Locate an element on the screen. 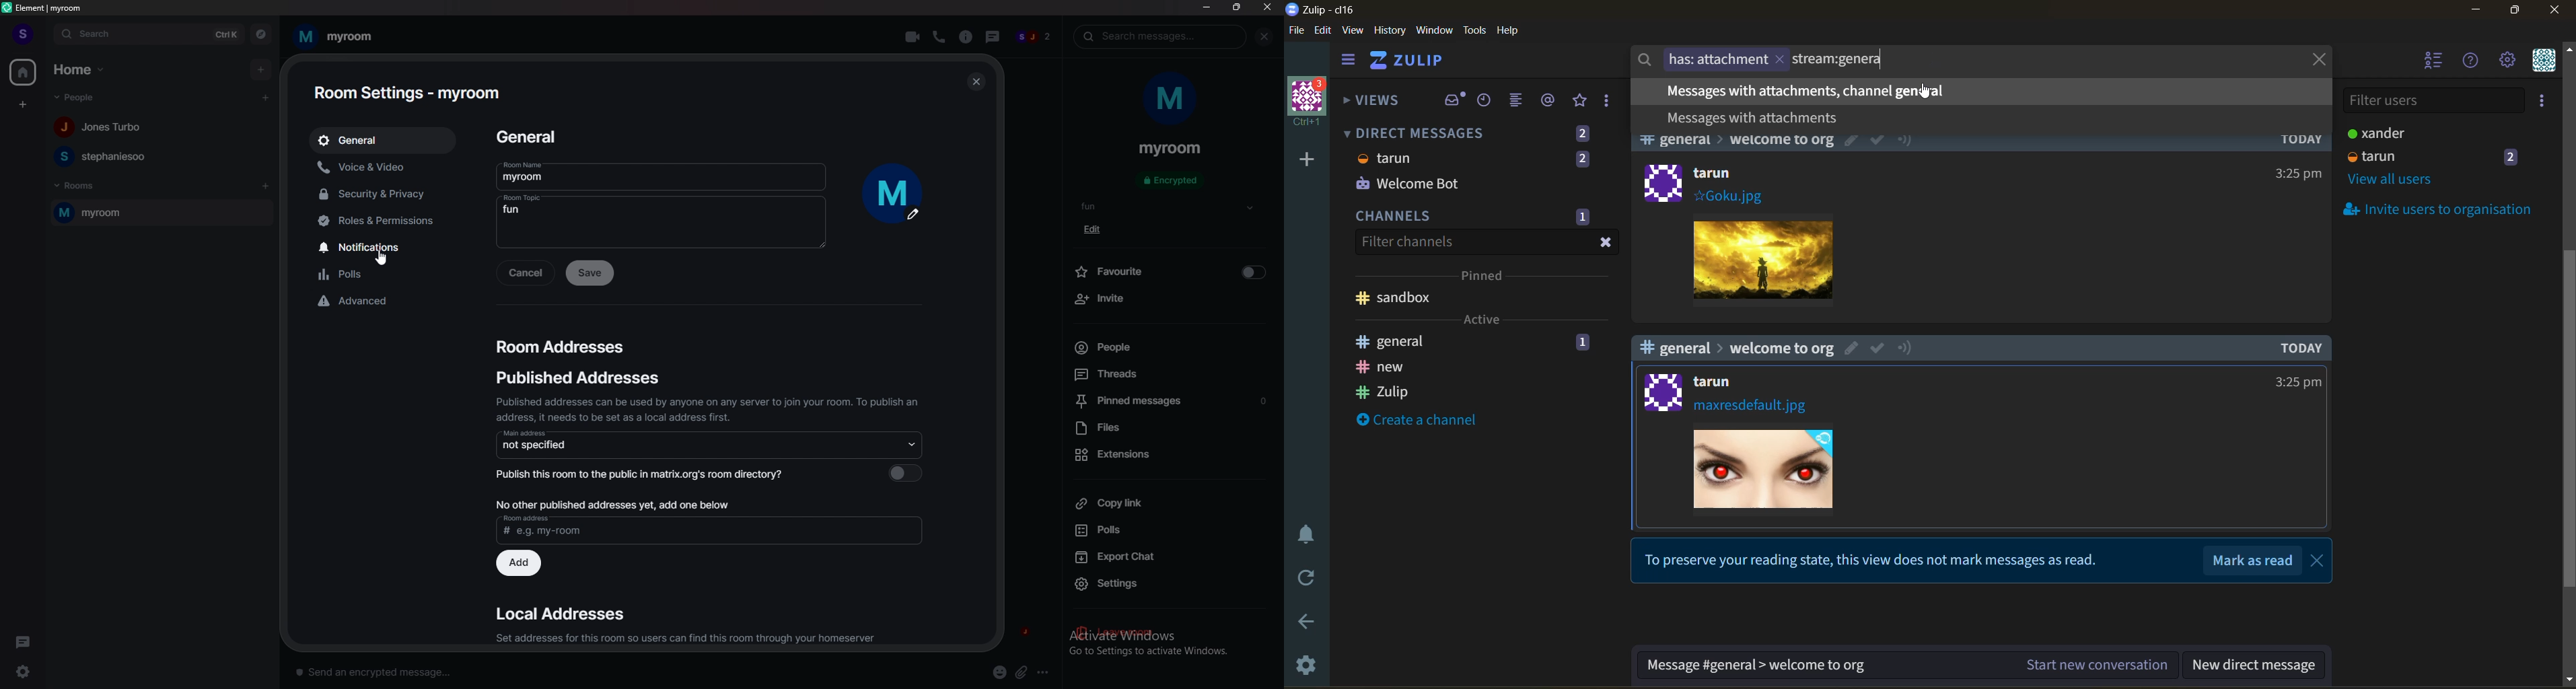 This screenshot has height=700, width=2576. reload is located at coordinates (1308, 575).